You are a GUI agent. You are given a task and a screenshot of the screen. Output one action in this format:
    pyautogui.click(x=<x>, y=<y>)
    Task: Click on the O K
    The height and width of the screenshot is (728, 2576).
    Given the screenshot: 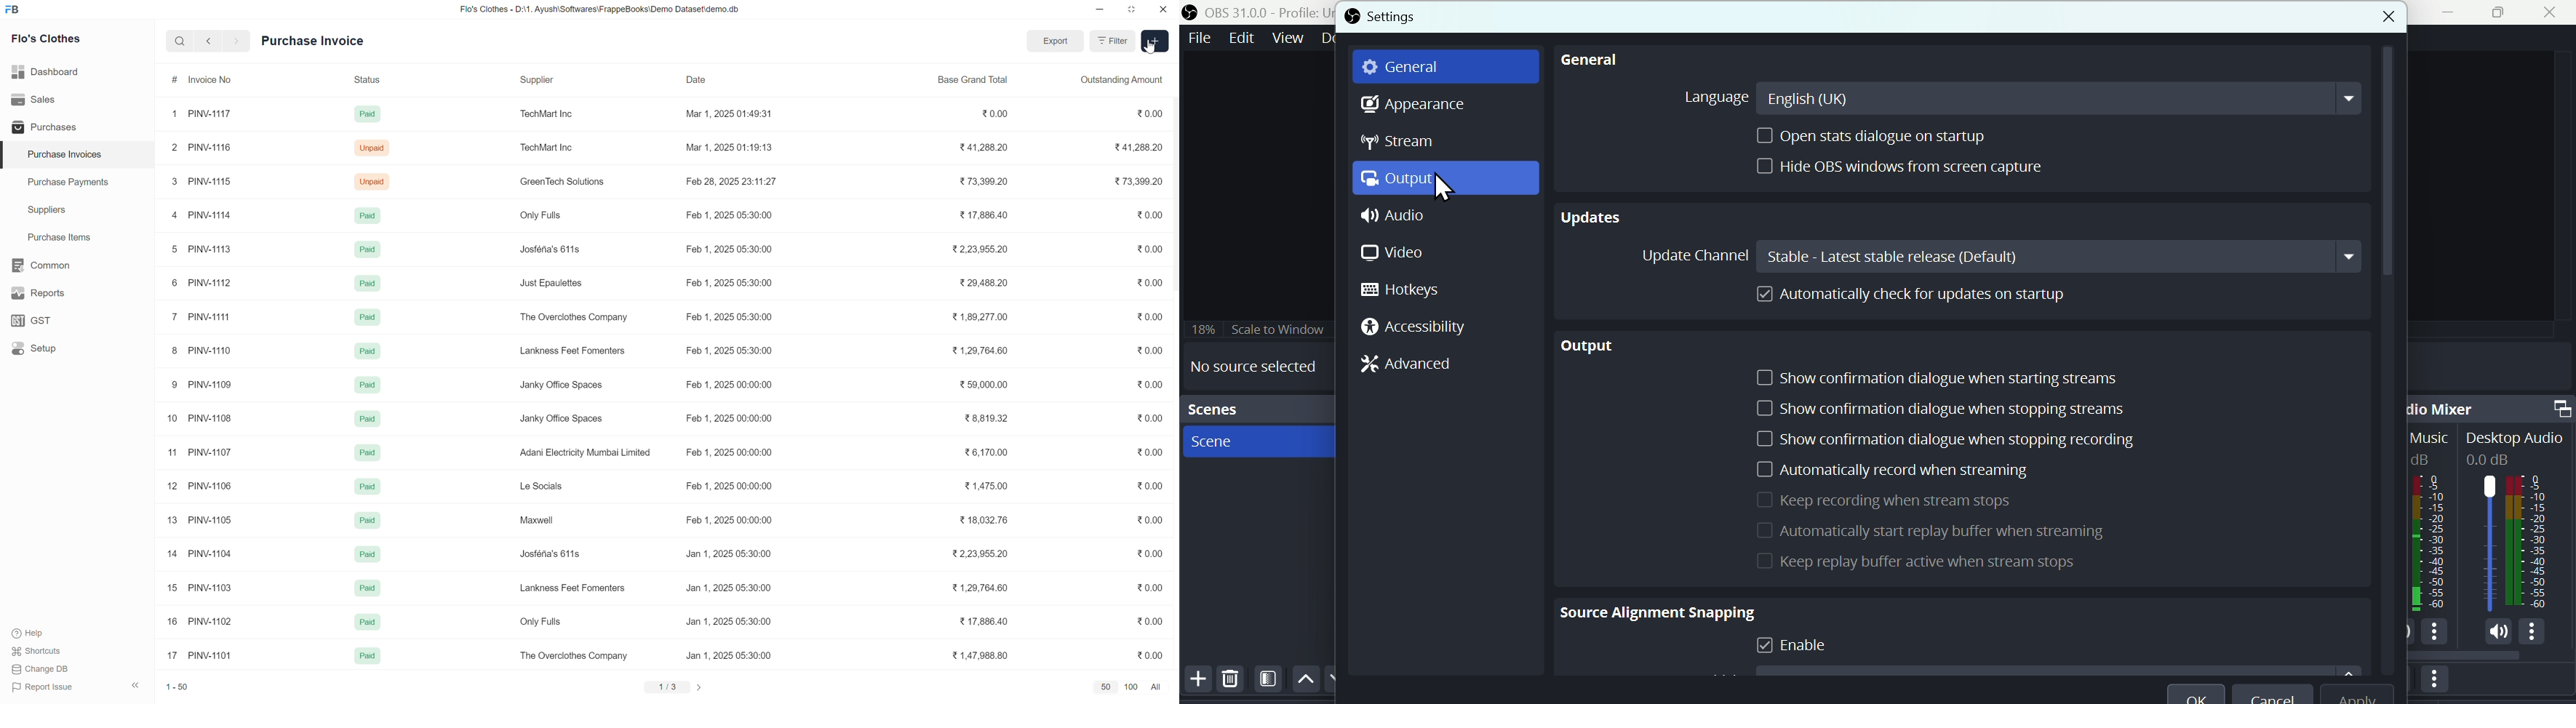 What is the action you would take?
    pyautogui.click(x=2199, y=695)
    